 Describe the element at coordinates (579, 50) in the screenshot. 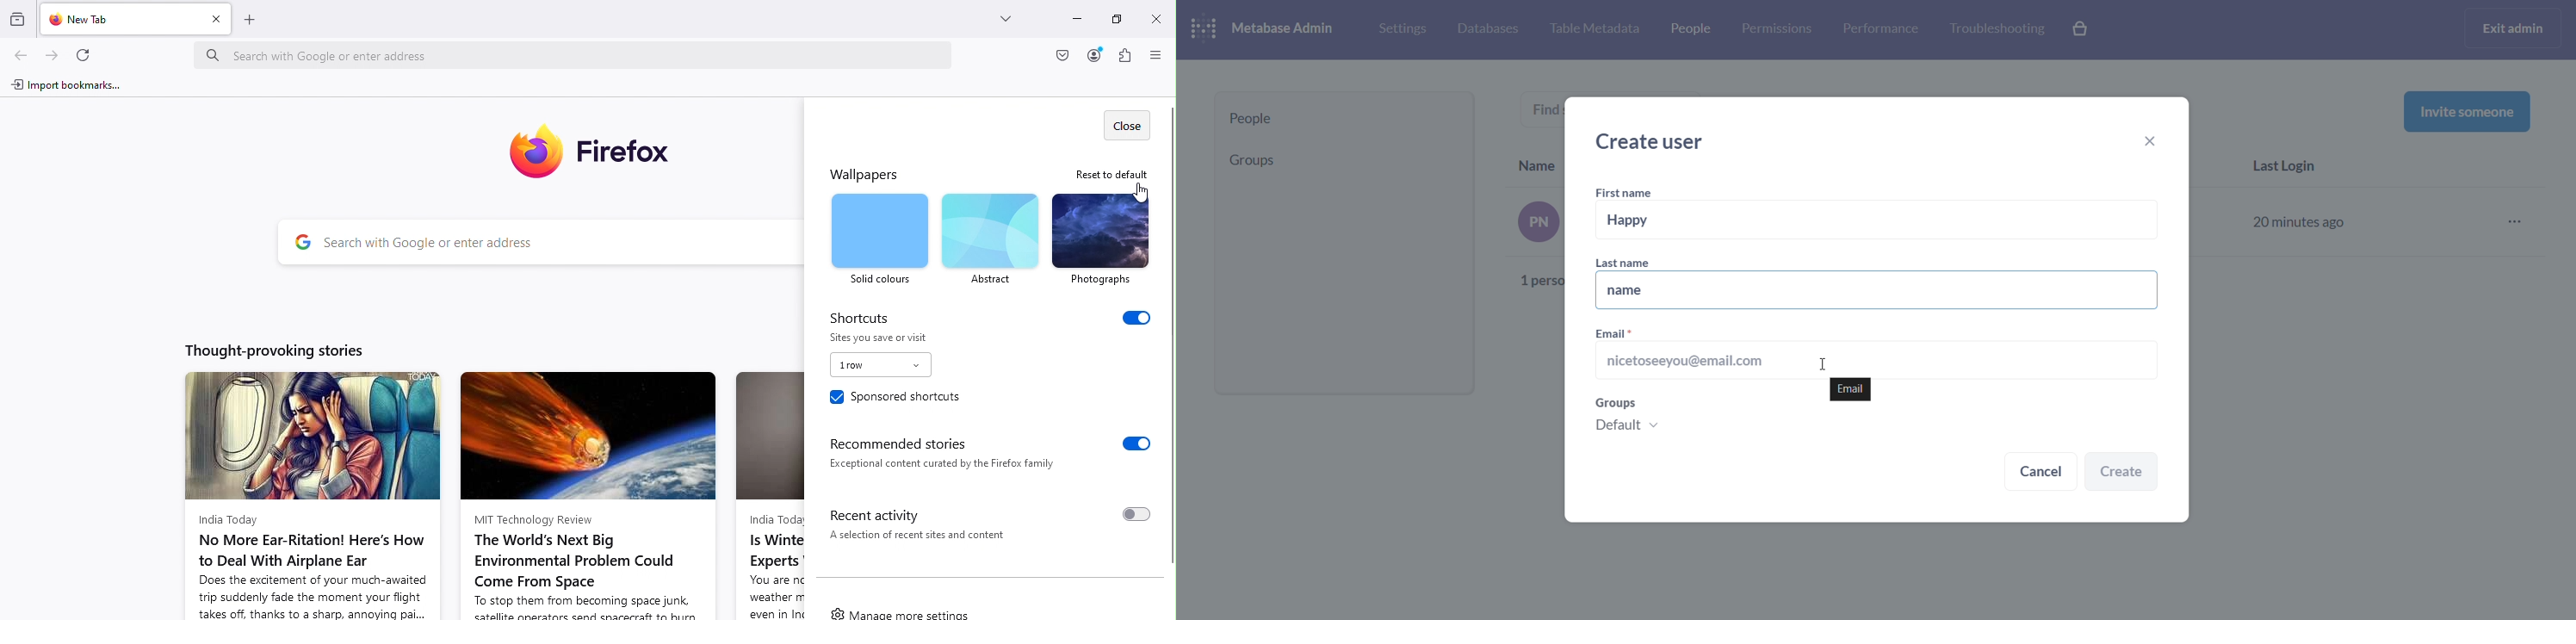

I see `Search bar` at that location.